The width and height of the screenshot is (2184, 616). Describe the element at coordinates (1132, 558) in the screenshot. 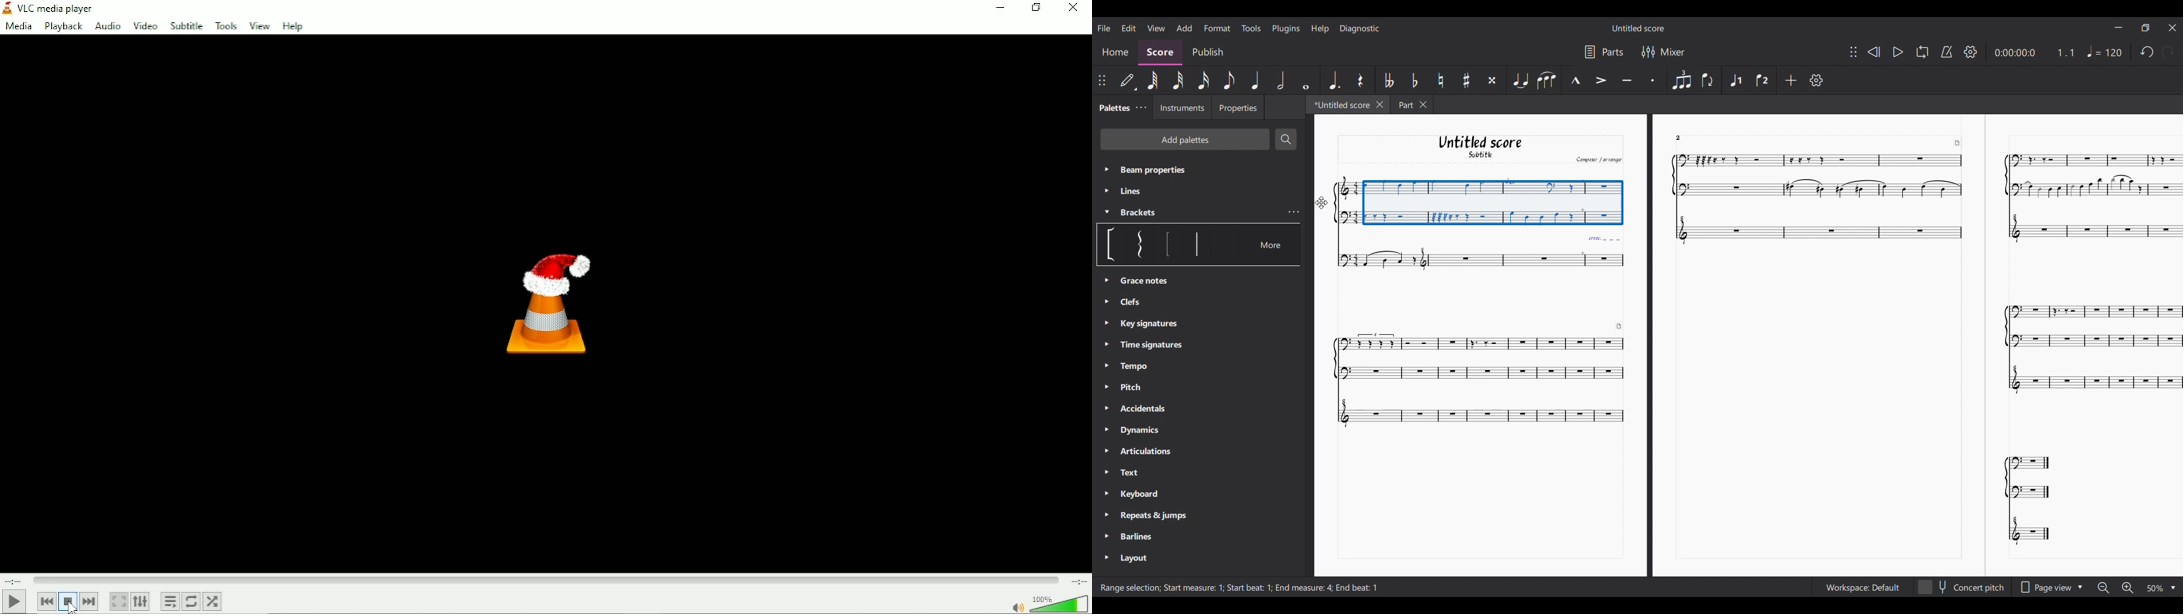

I see `Layout` at that location.